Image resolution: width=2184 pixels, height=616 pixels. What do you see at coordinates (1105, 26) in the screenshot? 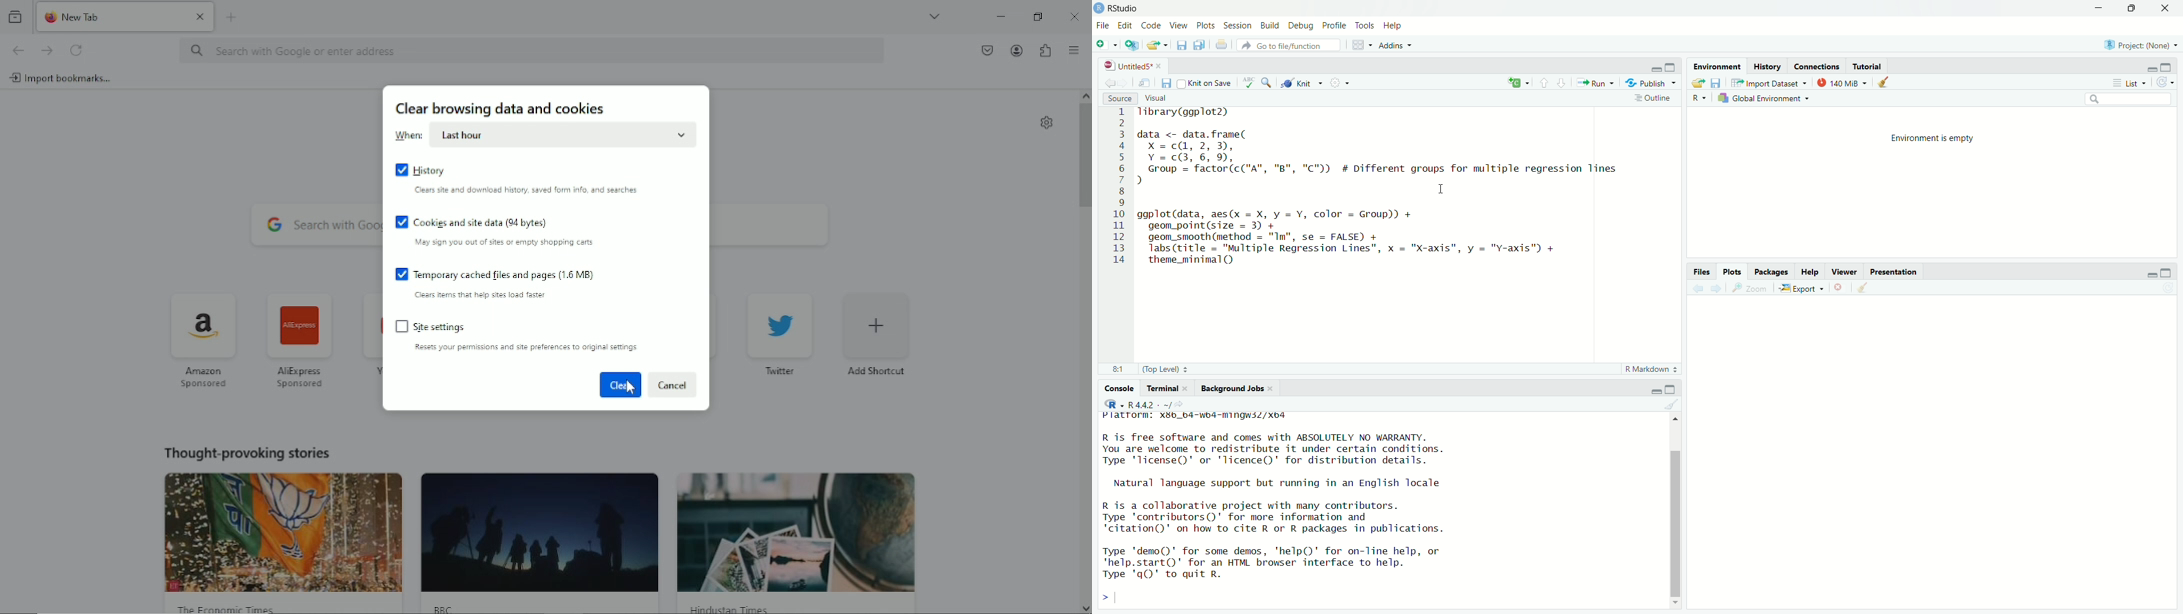
I see `File` at bounding box center [1105, 26].